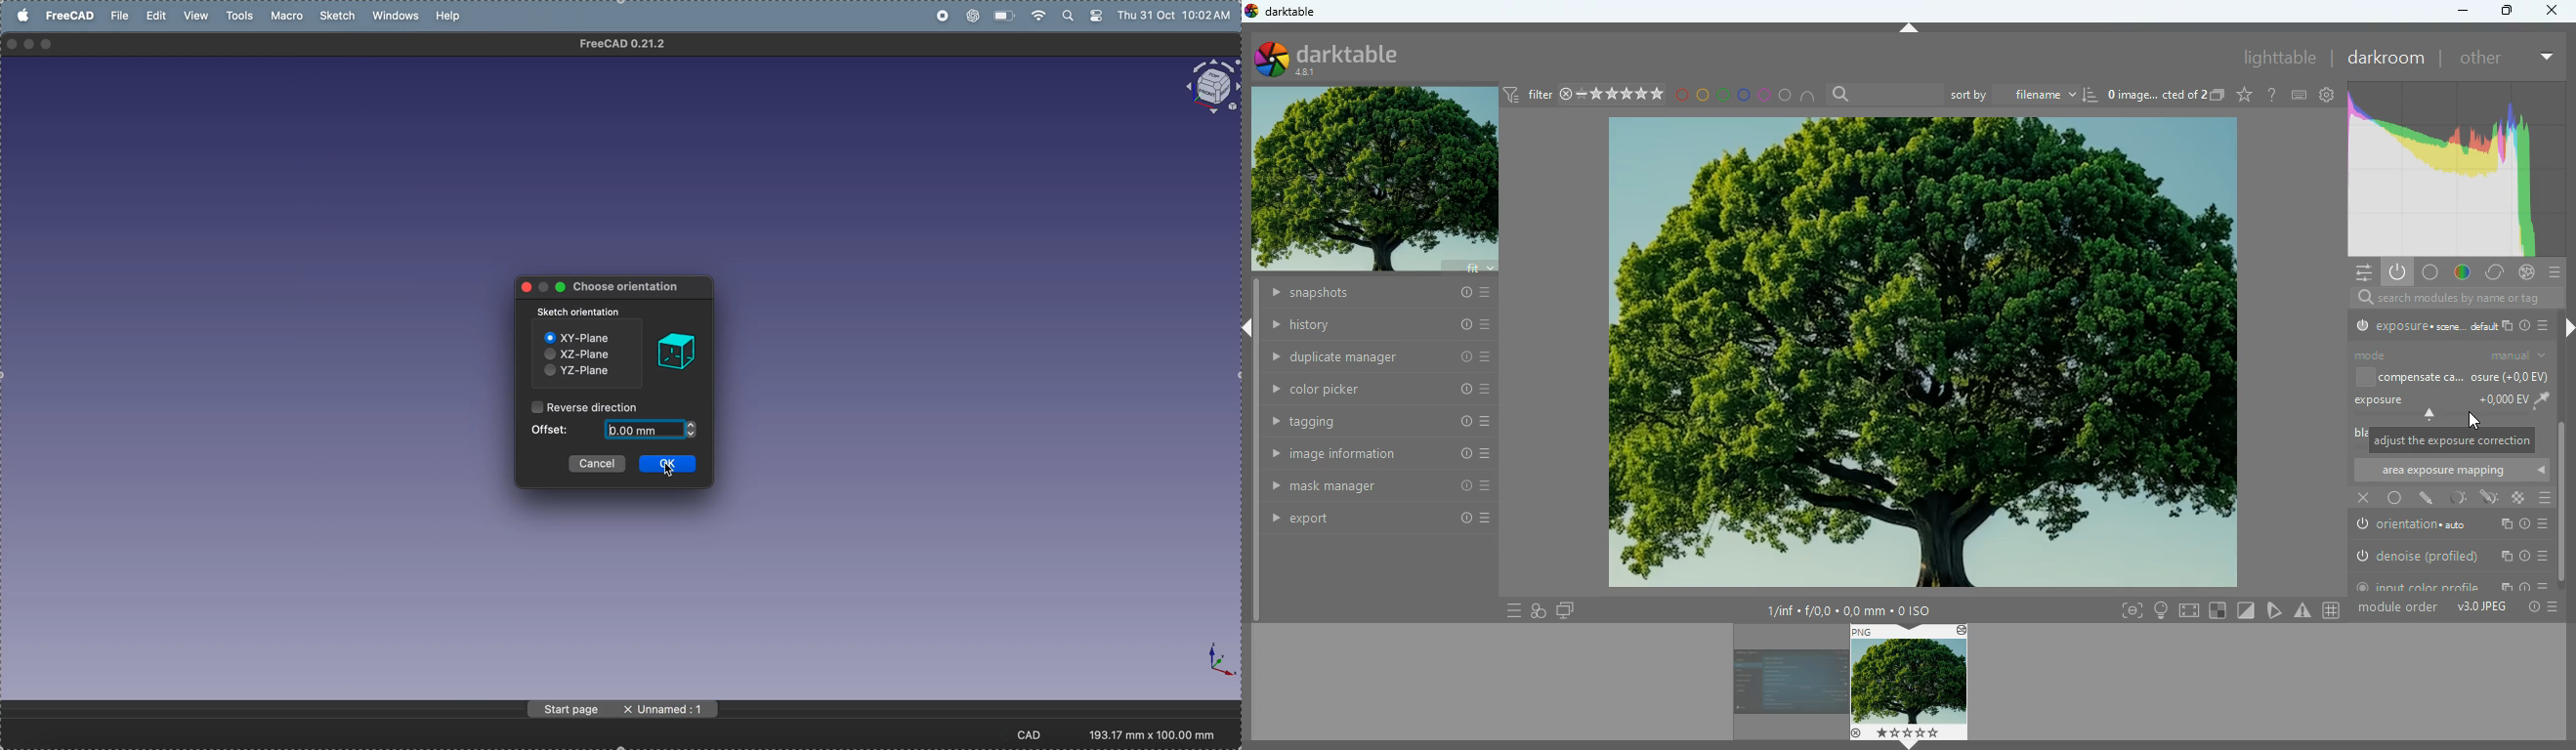 This screenshot has height=756, width=2576. Describe the element at coordinates (2505, 12) in the screenshot. I see `maximize` at that location.